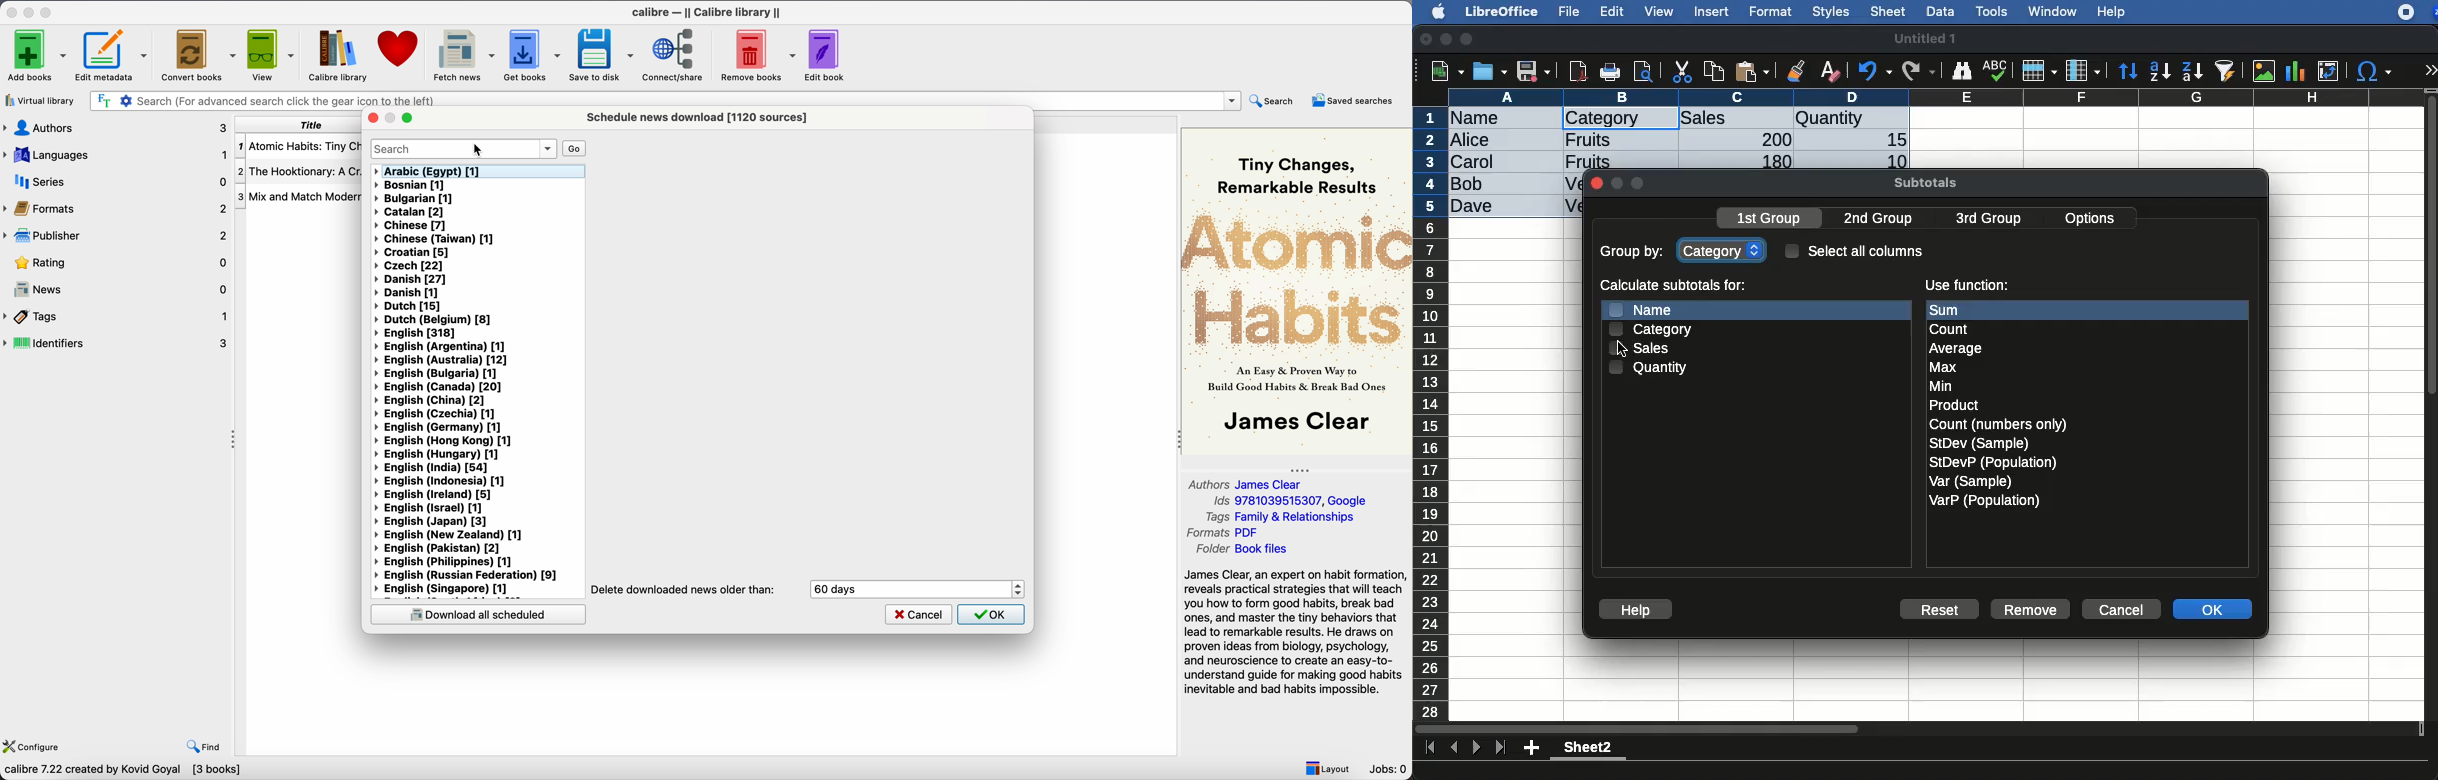  Describe the element at coordinates (2372, 71) in the screenshot. I see `special characters` at that location.